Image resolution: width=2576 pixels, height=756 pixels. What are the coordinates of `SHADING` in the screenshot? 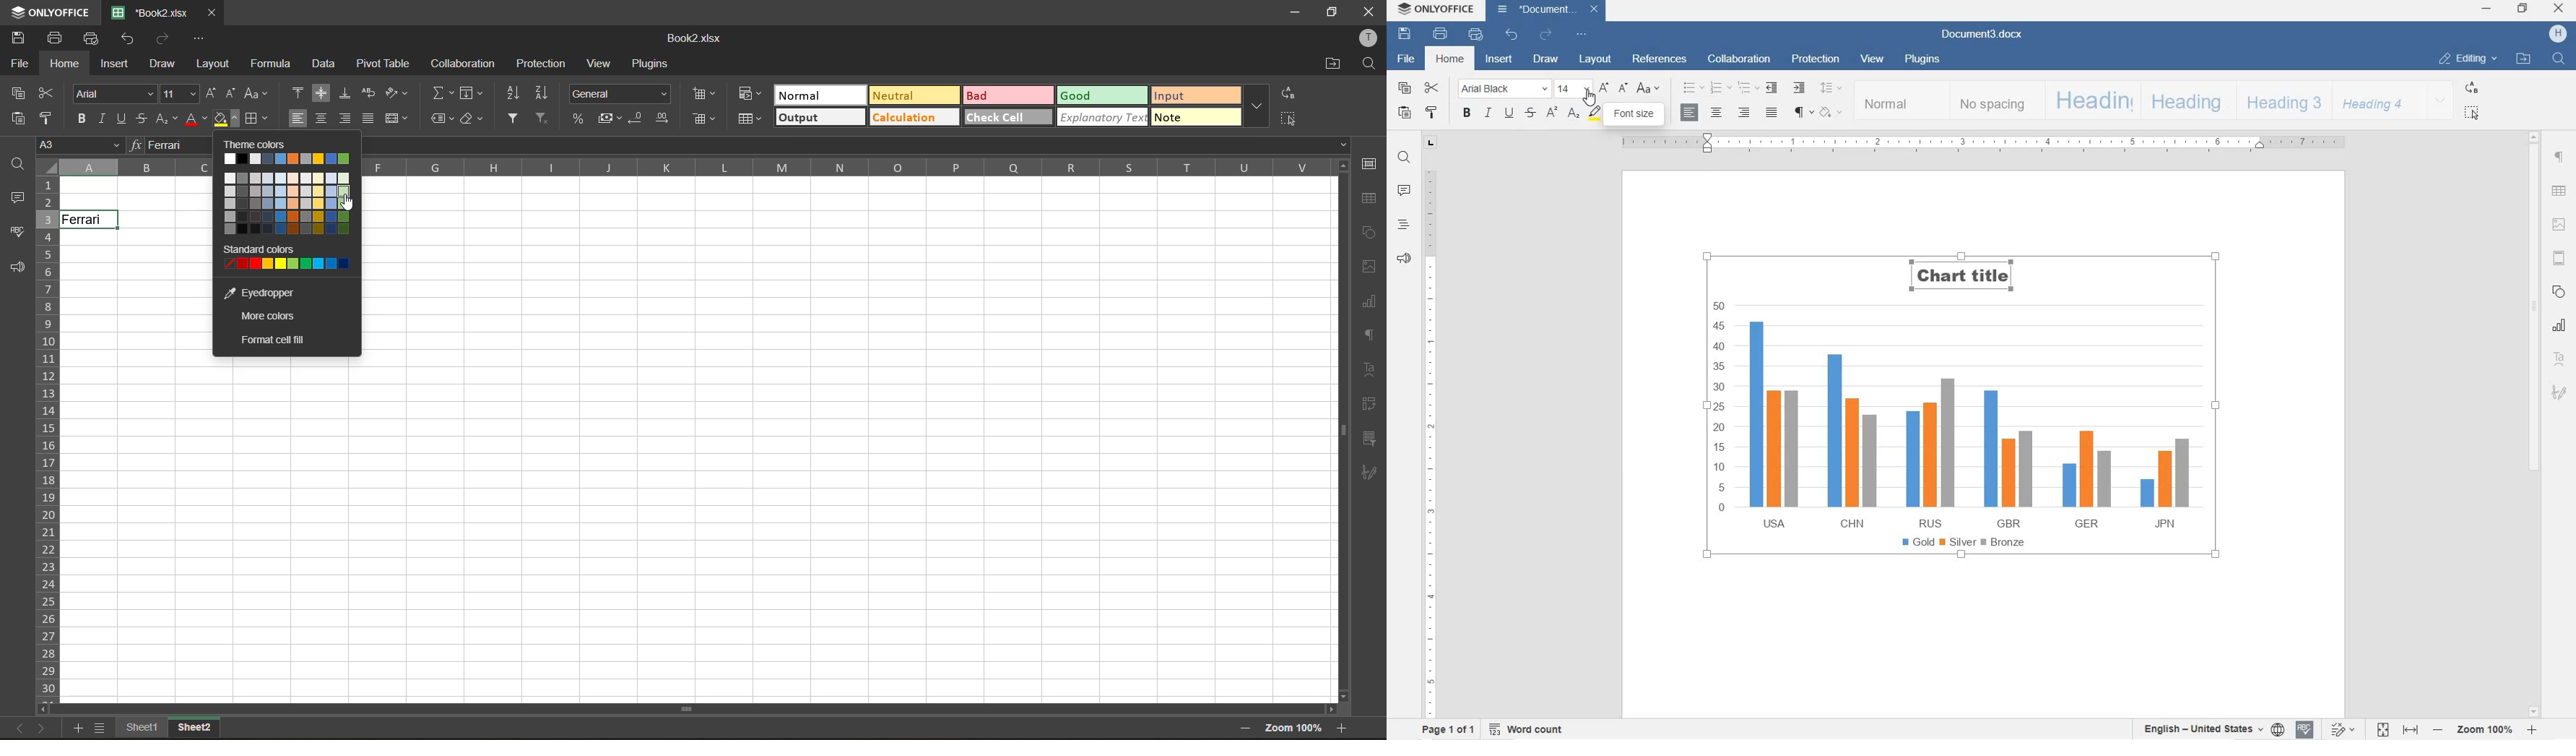 It's located at (1832, 112).